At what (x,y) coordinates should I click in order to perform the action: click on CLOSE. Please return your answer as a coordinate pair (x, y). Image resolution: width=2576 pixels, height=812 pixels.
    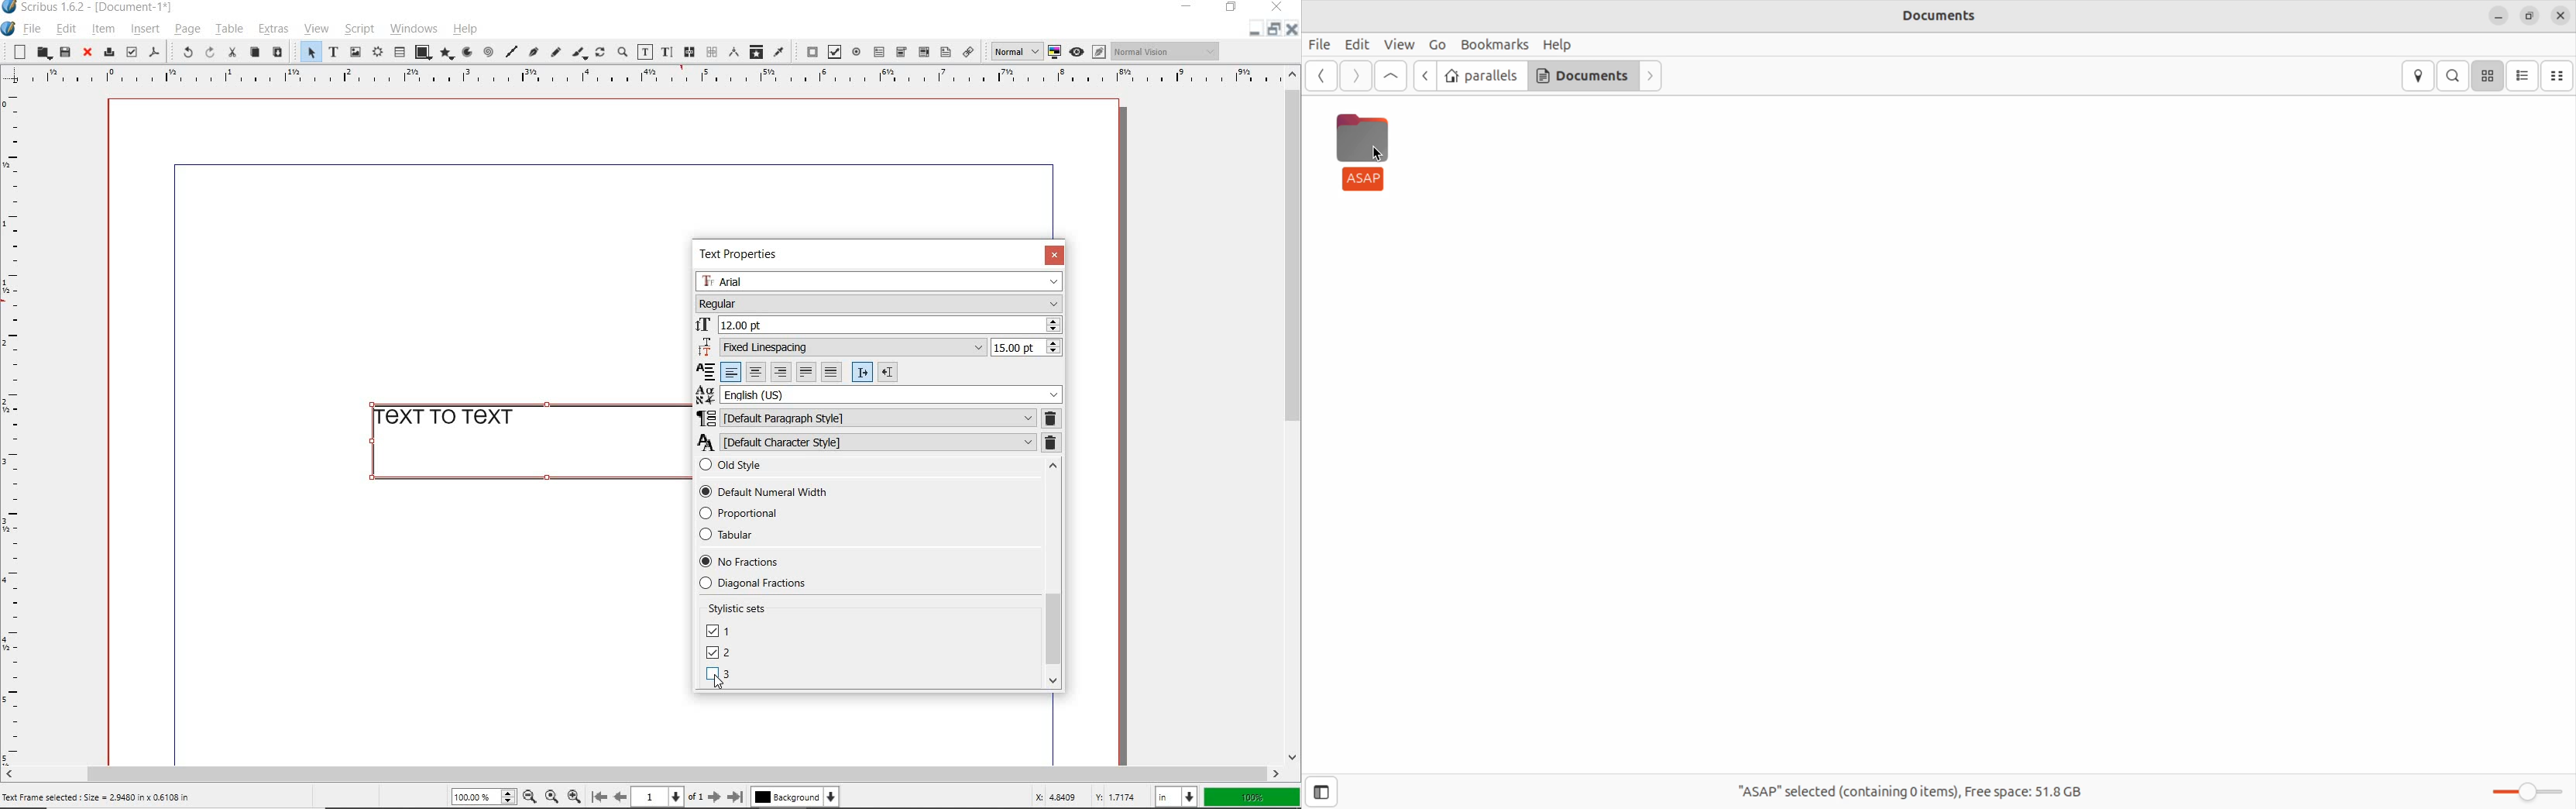
    Looking at the image, I should click on (1053, 256).